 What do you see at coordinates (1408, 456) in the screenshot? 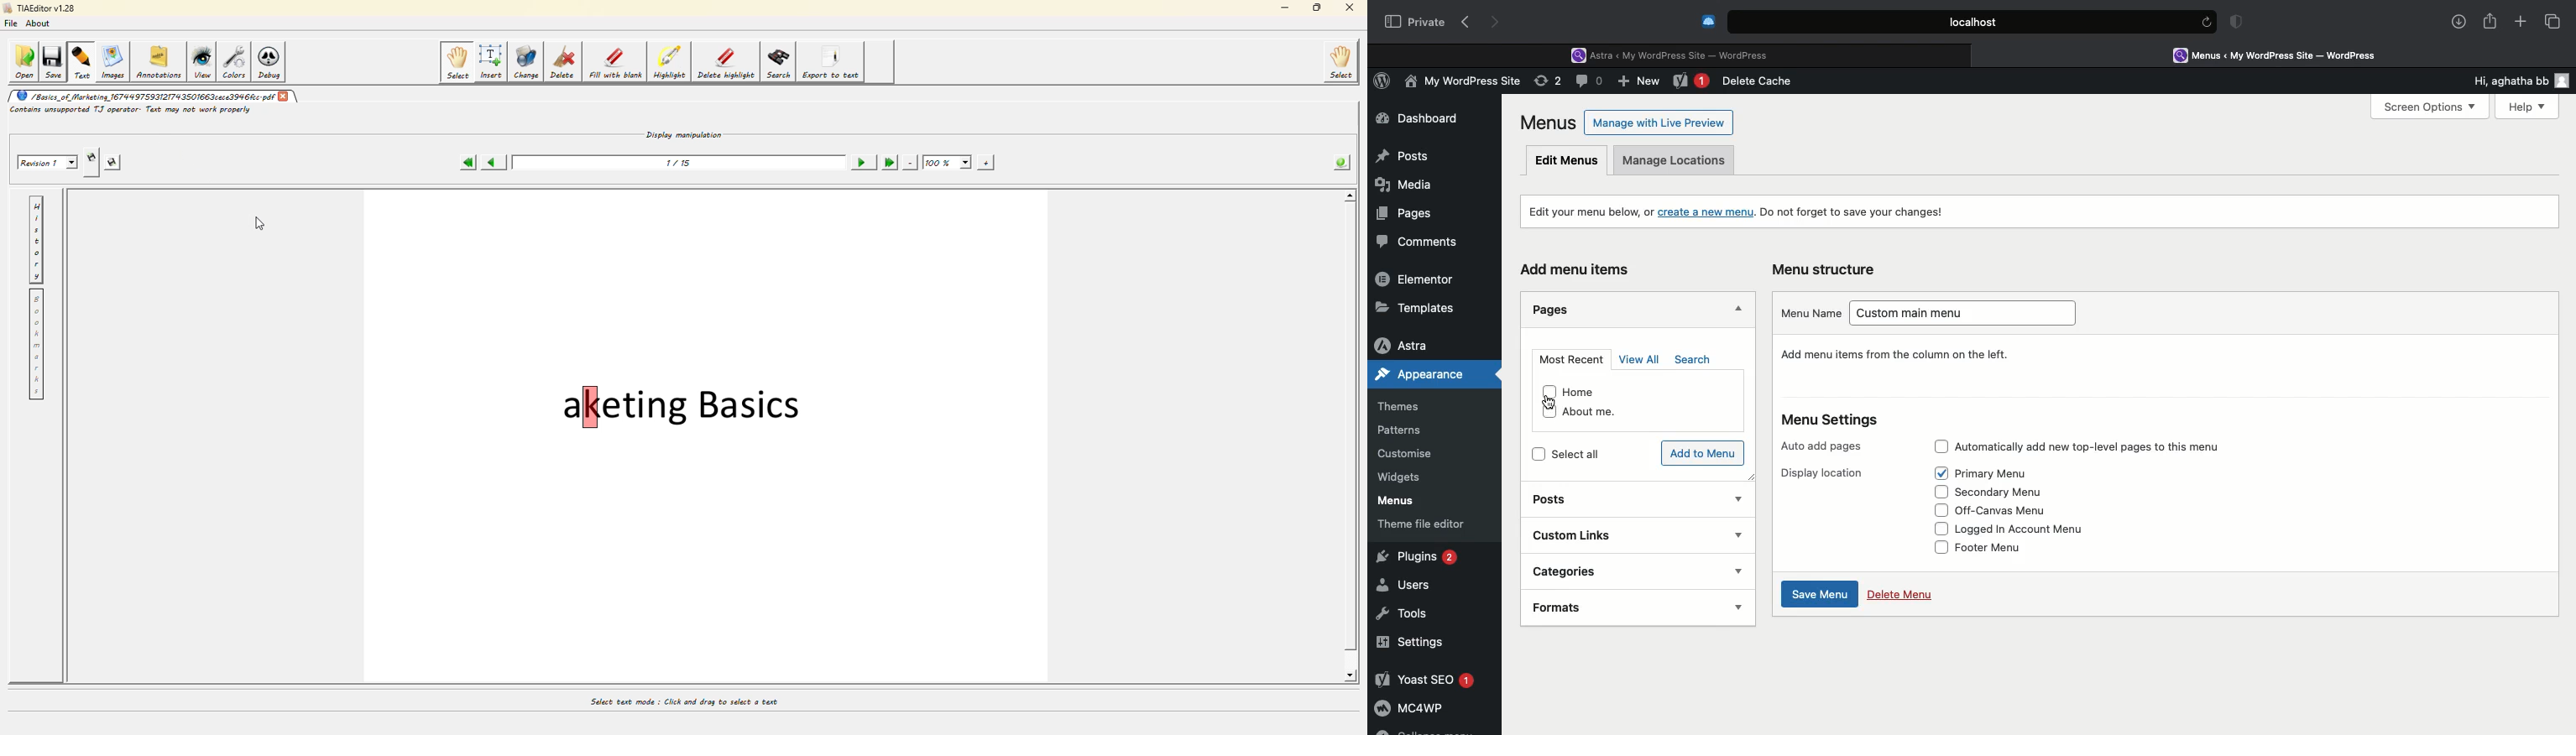
I see `Customize` at bounding box center [1408, 456].